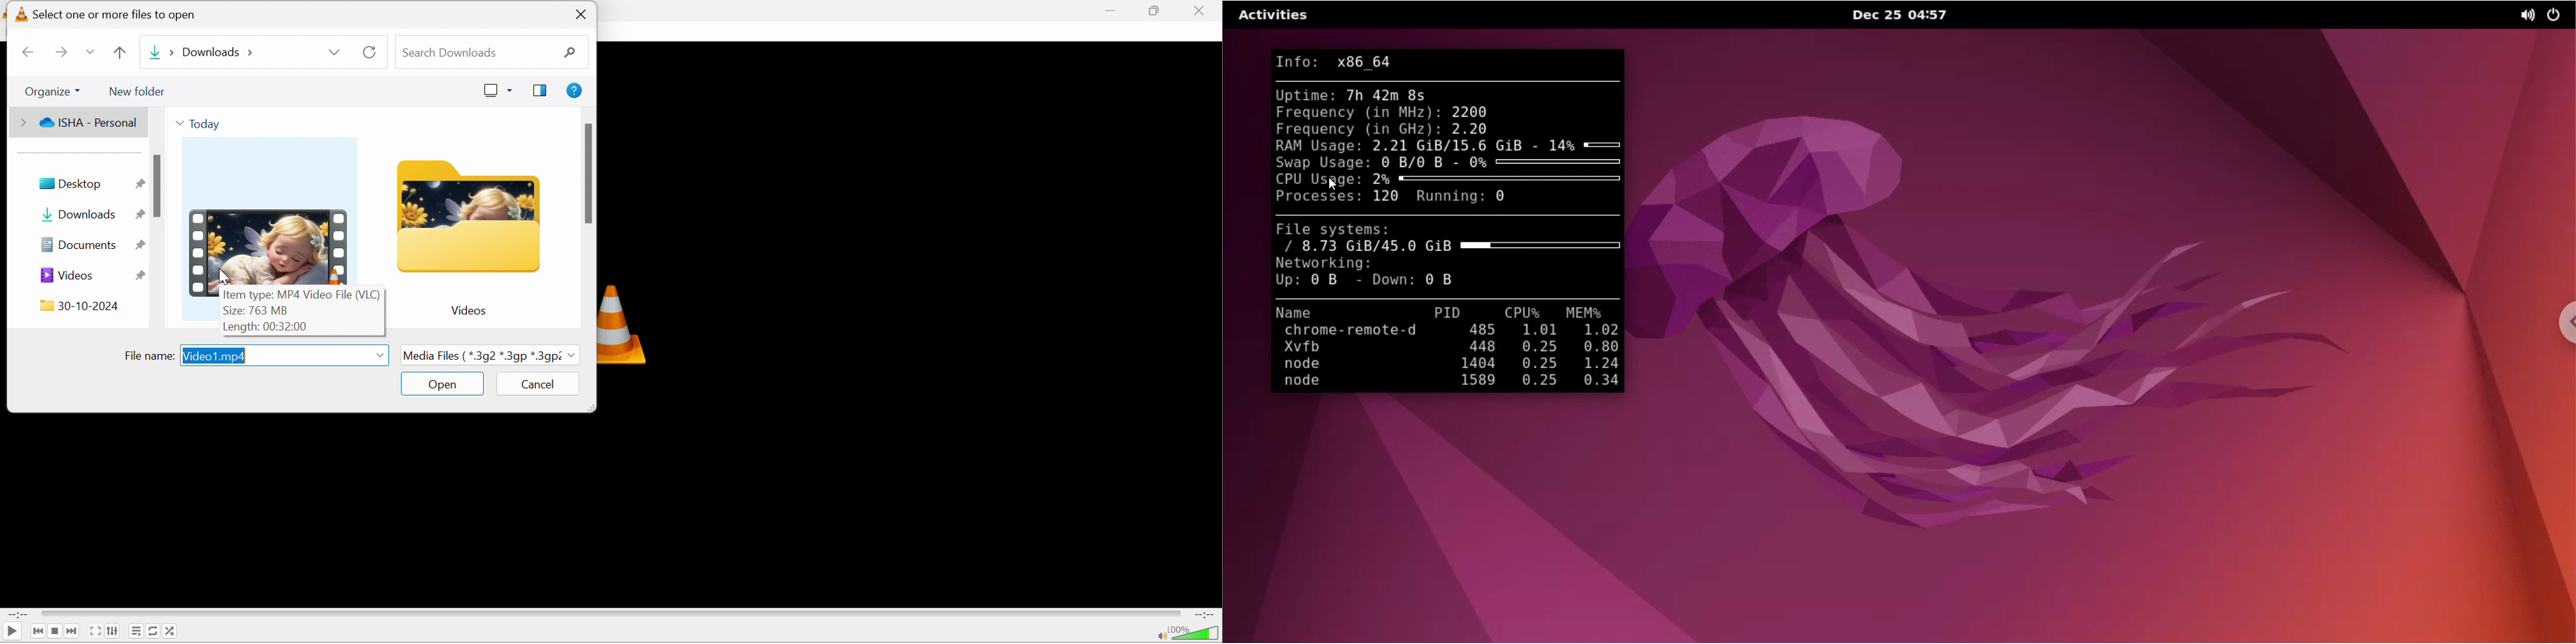 The image size is (2576, 644). Describe the element at coordinates (57, 631) in the screenshot. I see `Stop playback` at that location.